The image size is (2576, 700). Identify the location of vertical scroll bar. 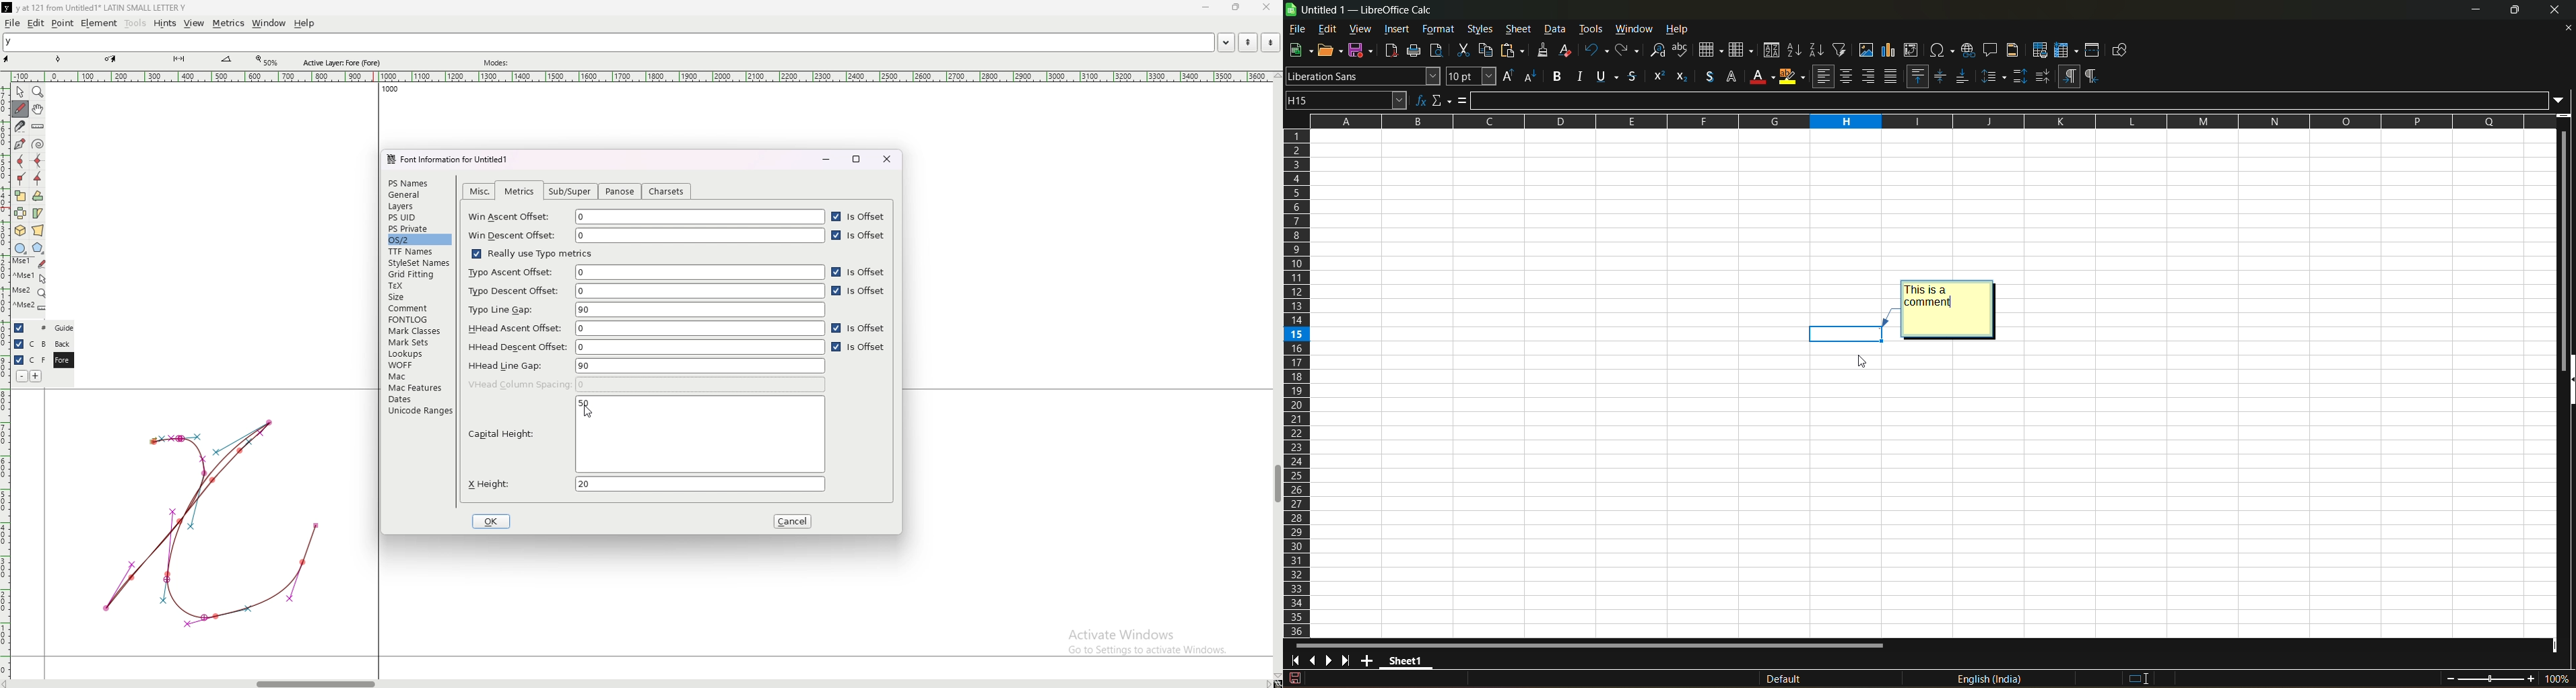
(2561, 241).